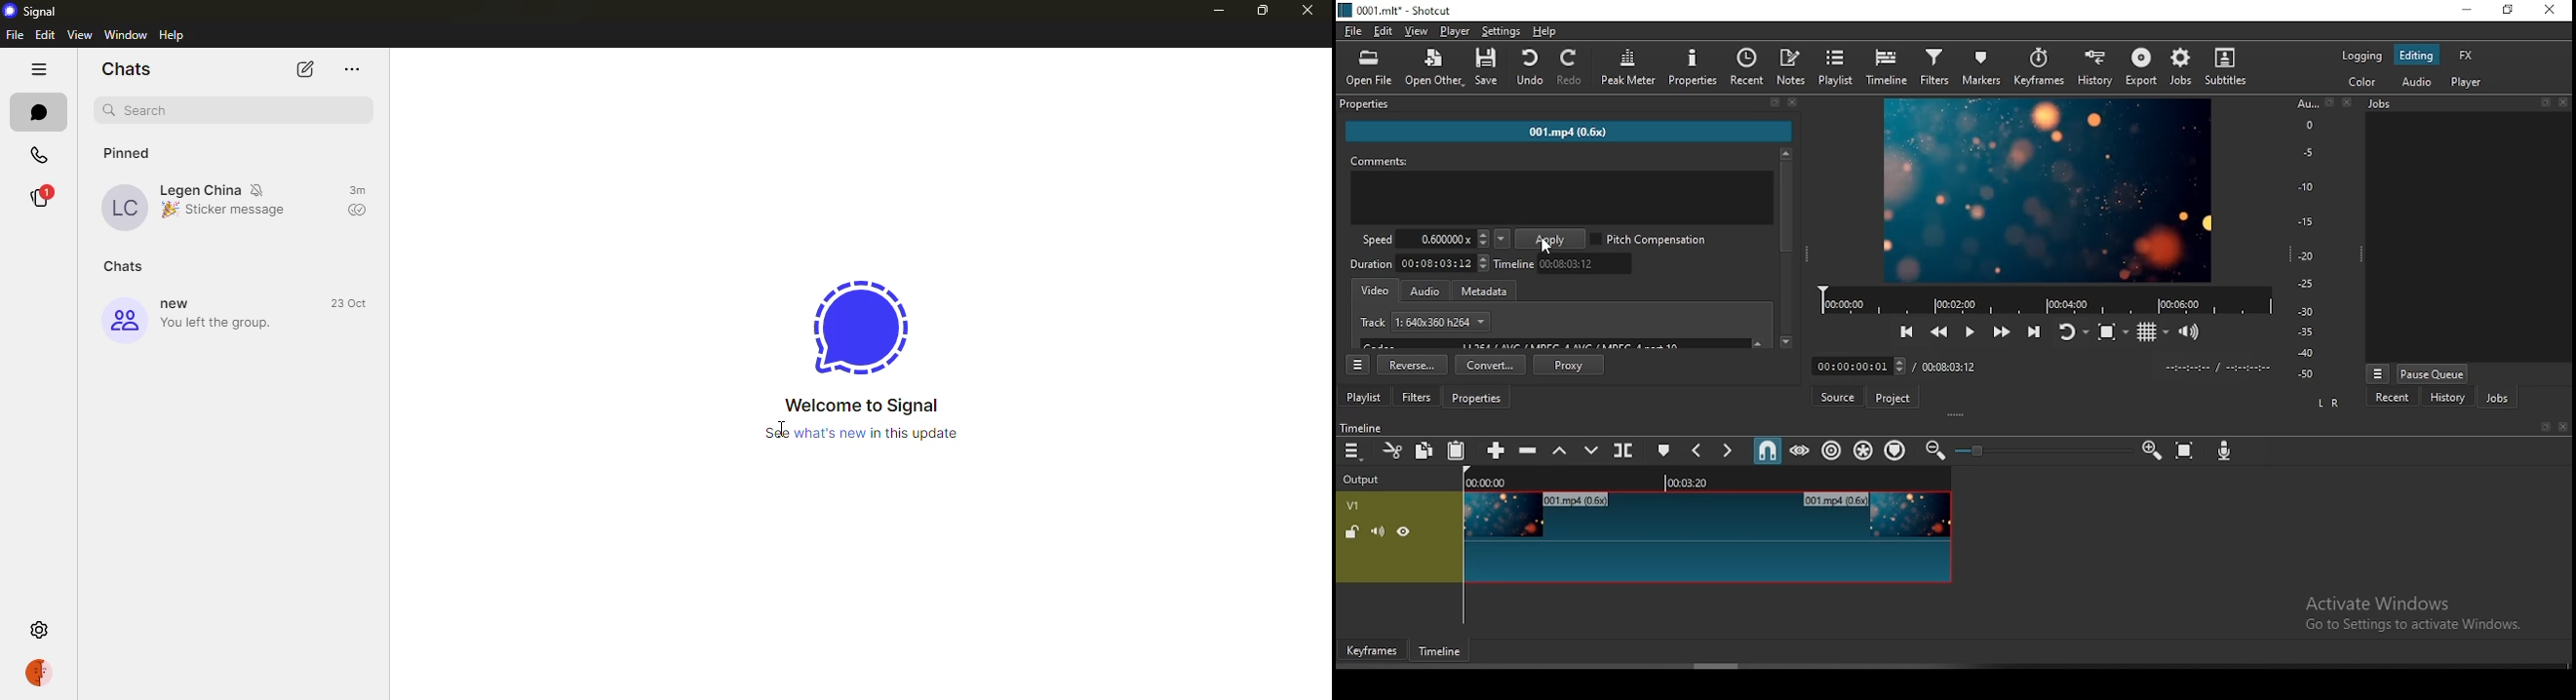  I want to click on more, so click(356, 69).